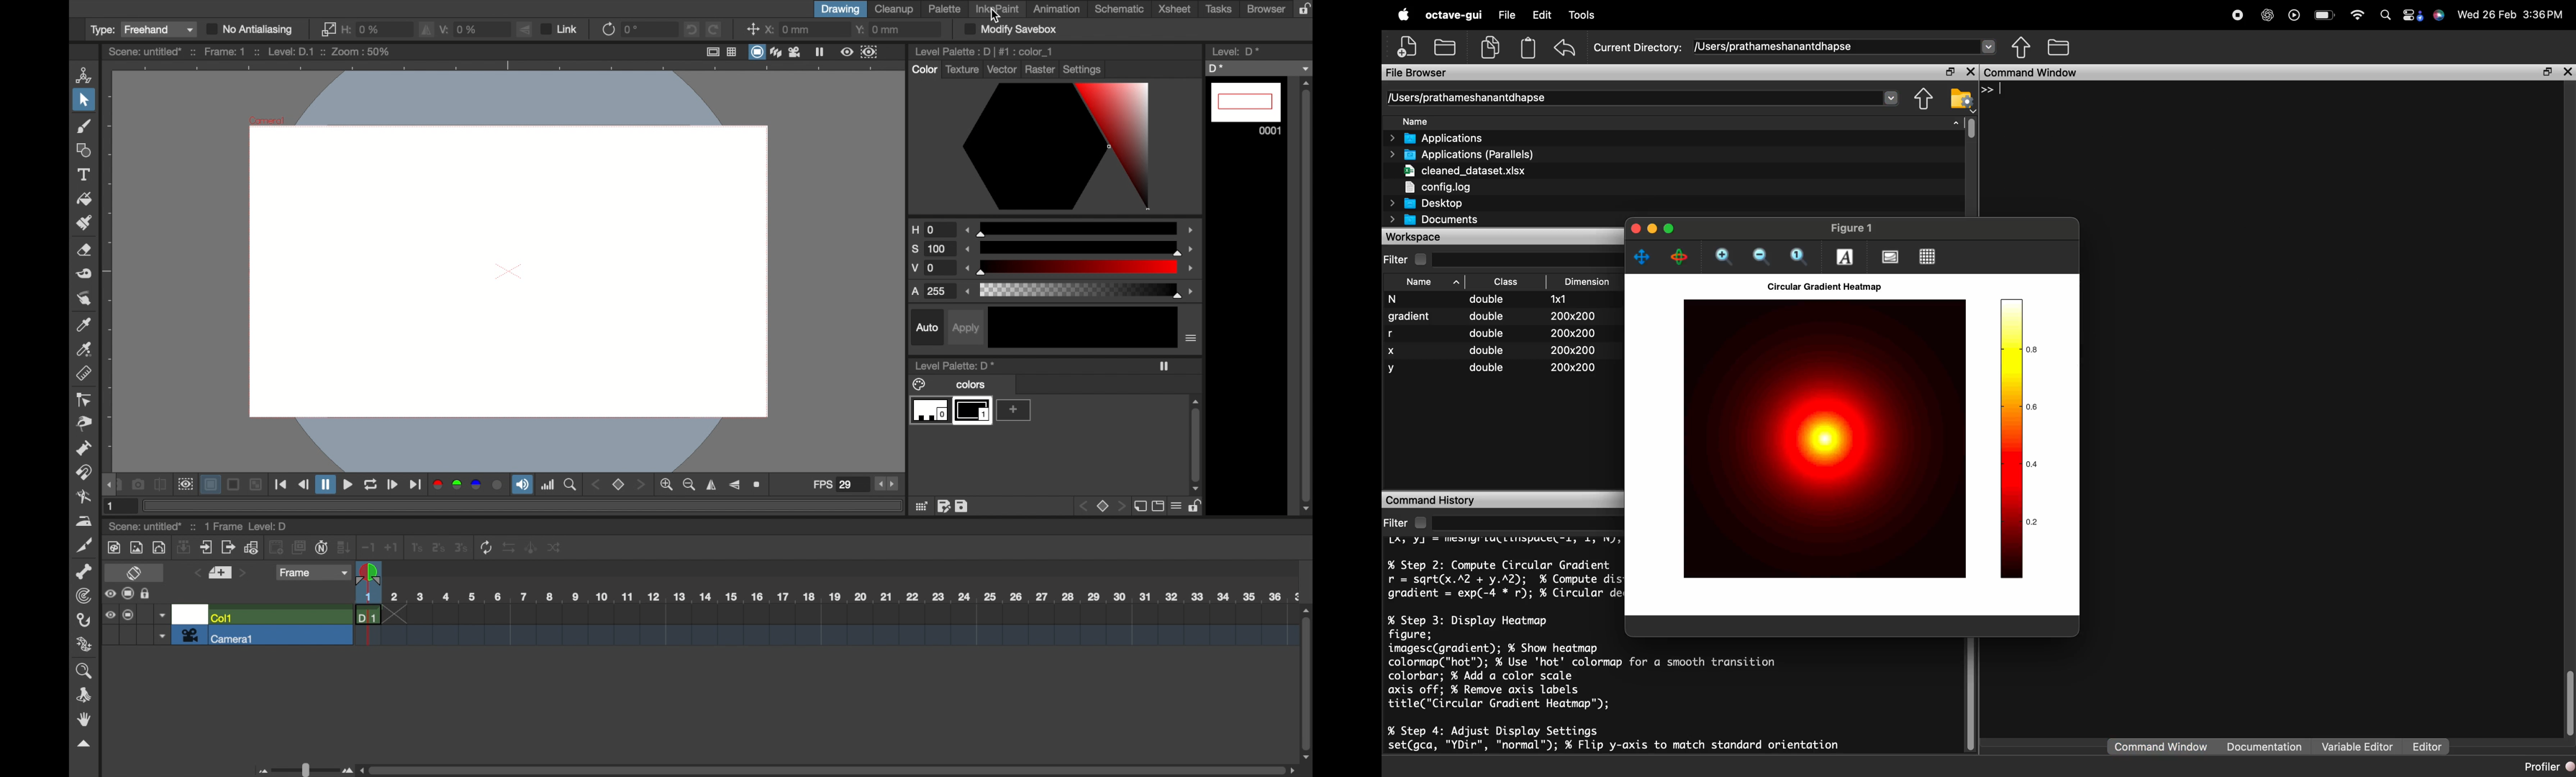 The height and width of the screenshot is (784, 2576). What do you see at coordinates (2022, 48) in the screenshot?
I see `Browse directories` at bounding box center [2022, 48].